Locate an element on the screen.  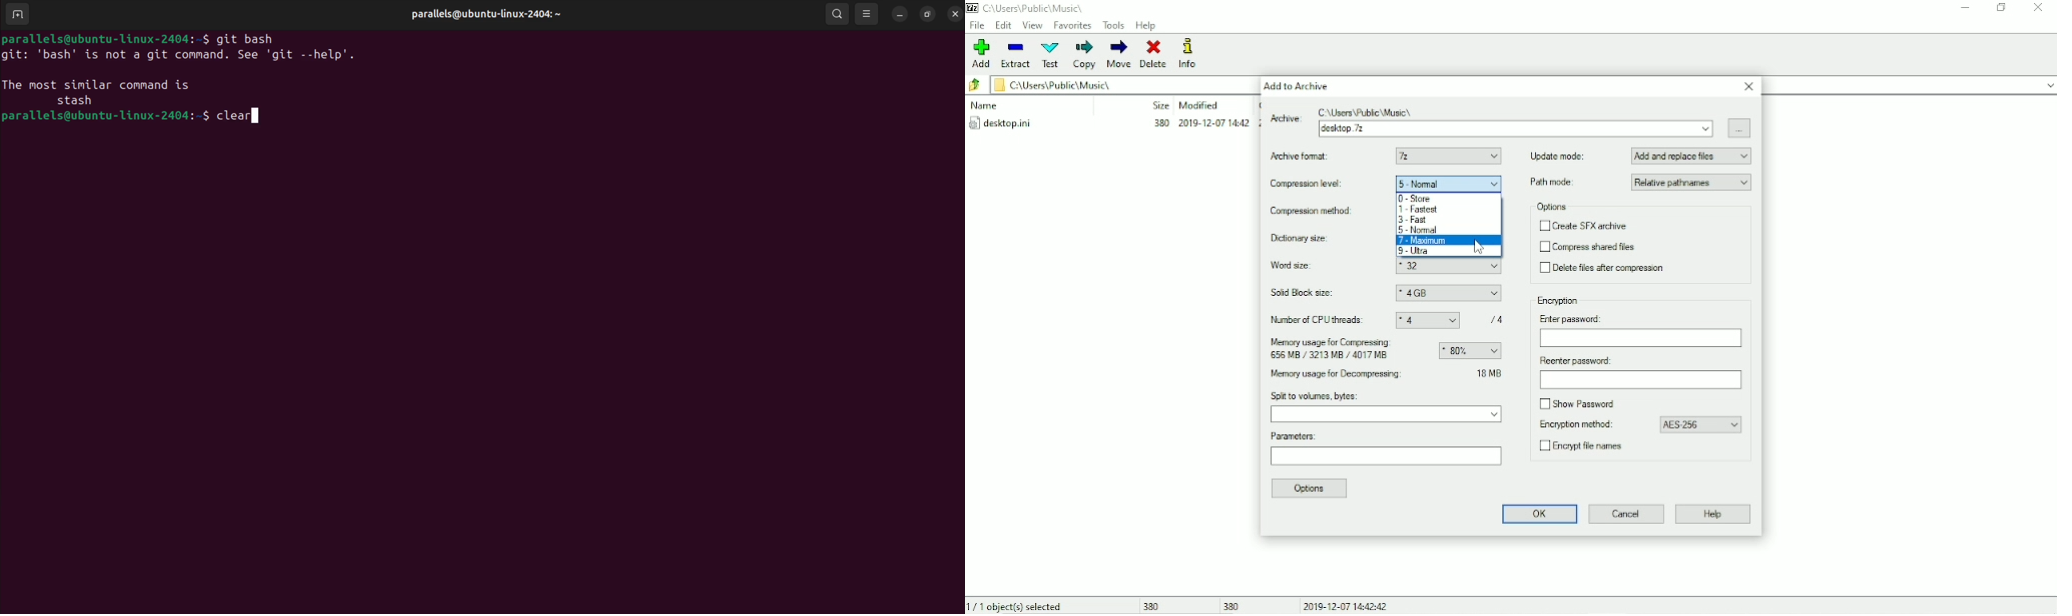
Parameters is located at coordinates (1295, 436).